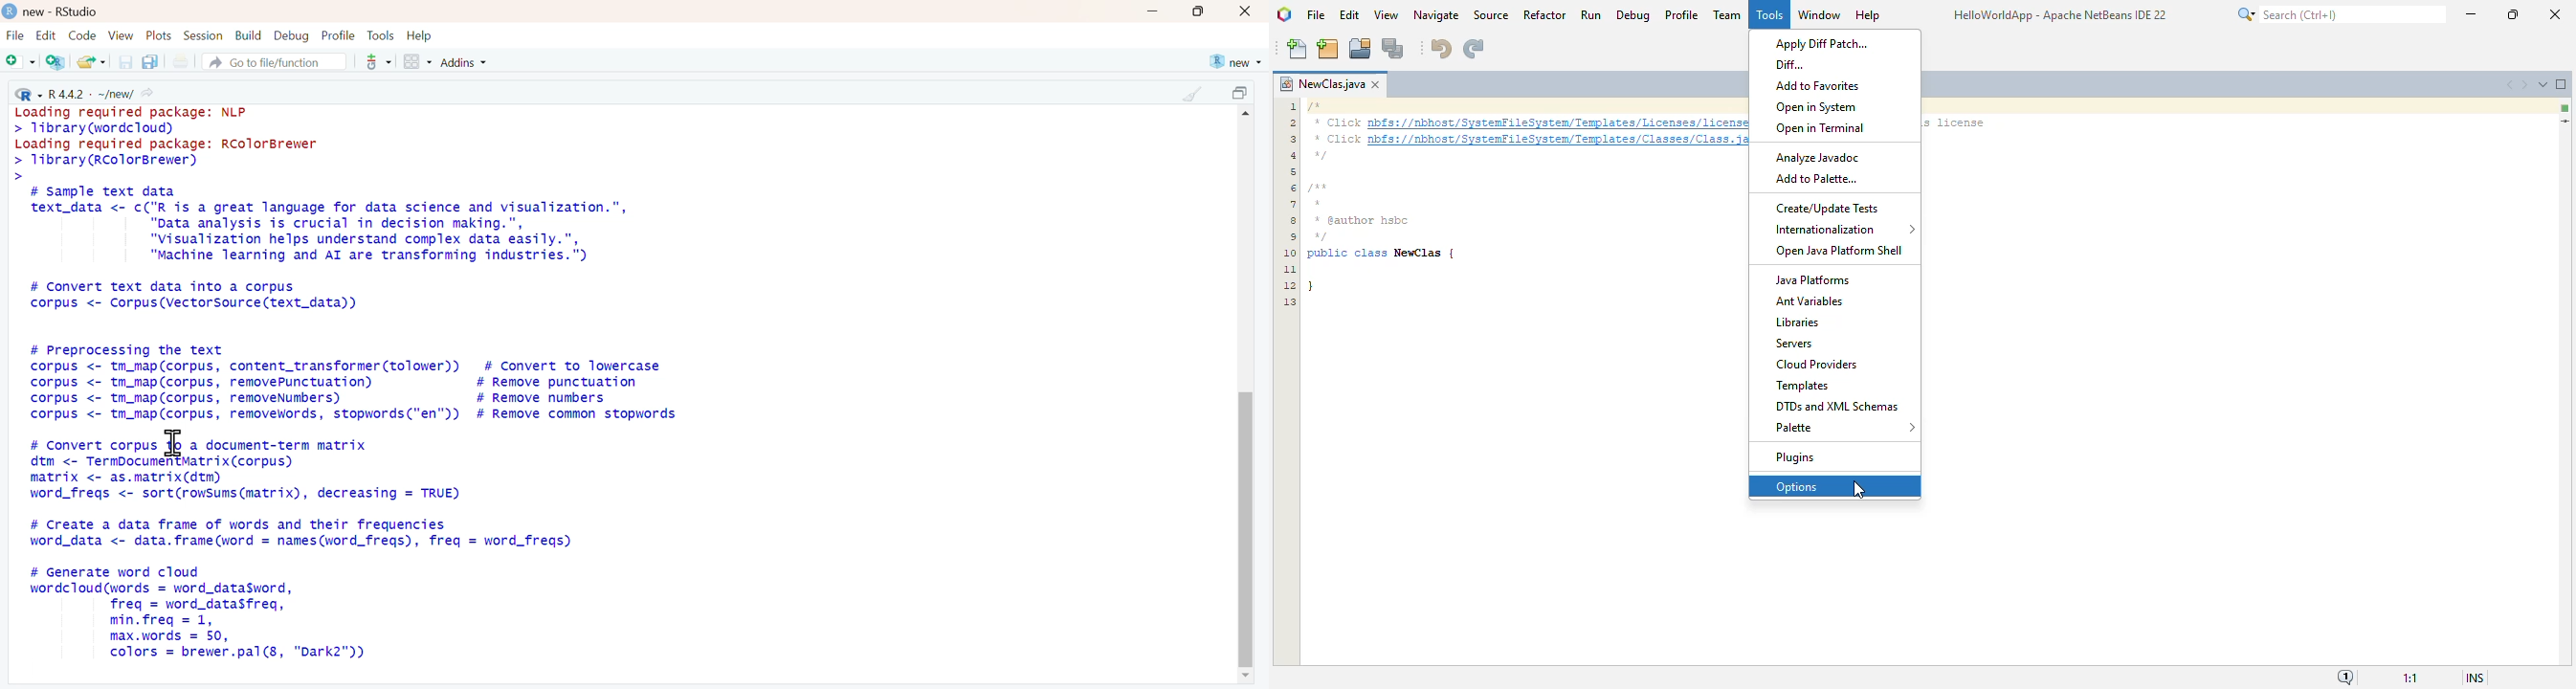 The image size is (2576, 700). What do you see at coordinates (1250, 114) in the screenshot?
I see `scroll up` at bounding box center [1250, 114].